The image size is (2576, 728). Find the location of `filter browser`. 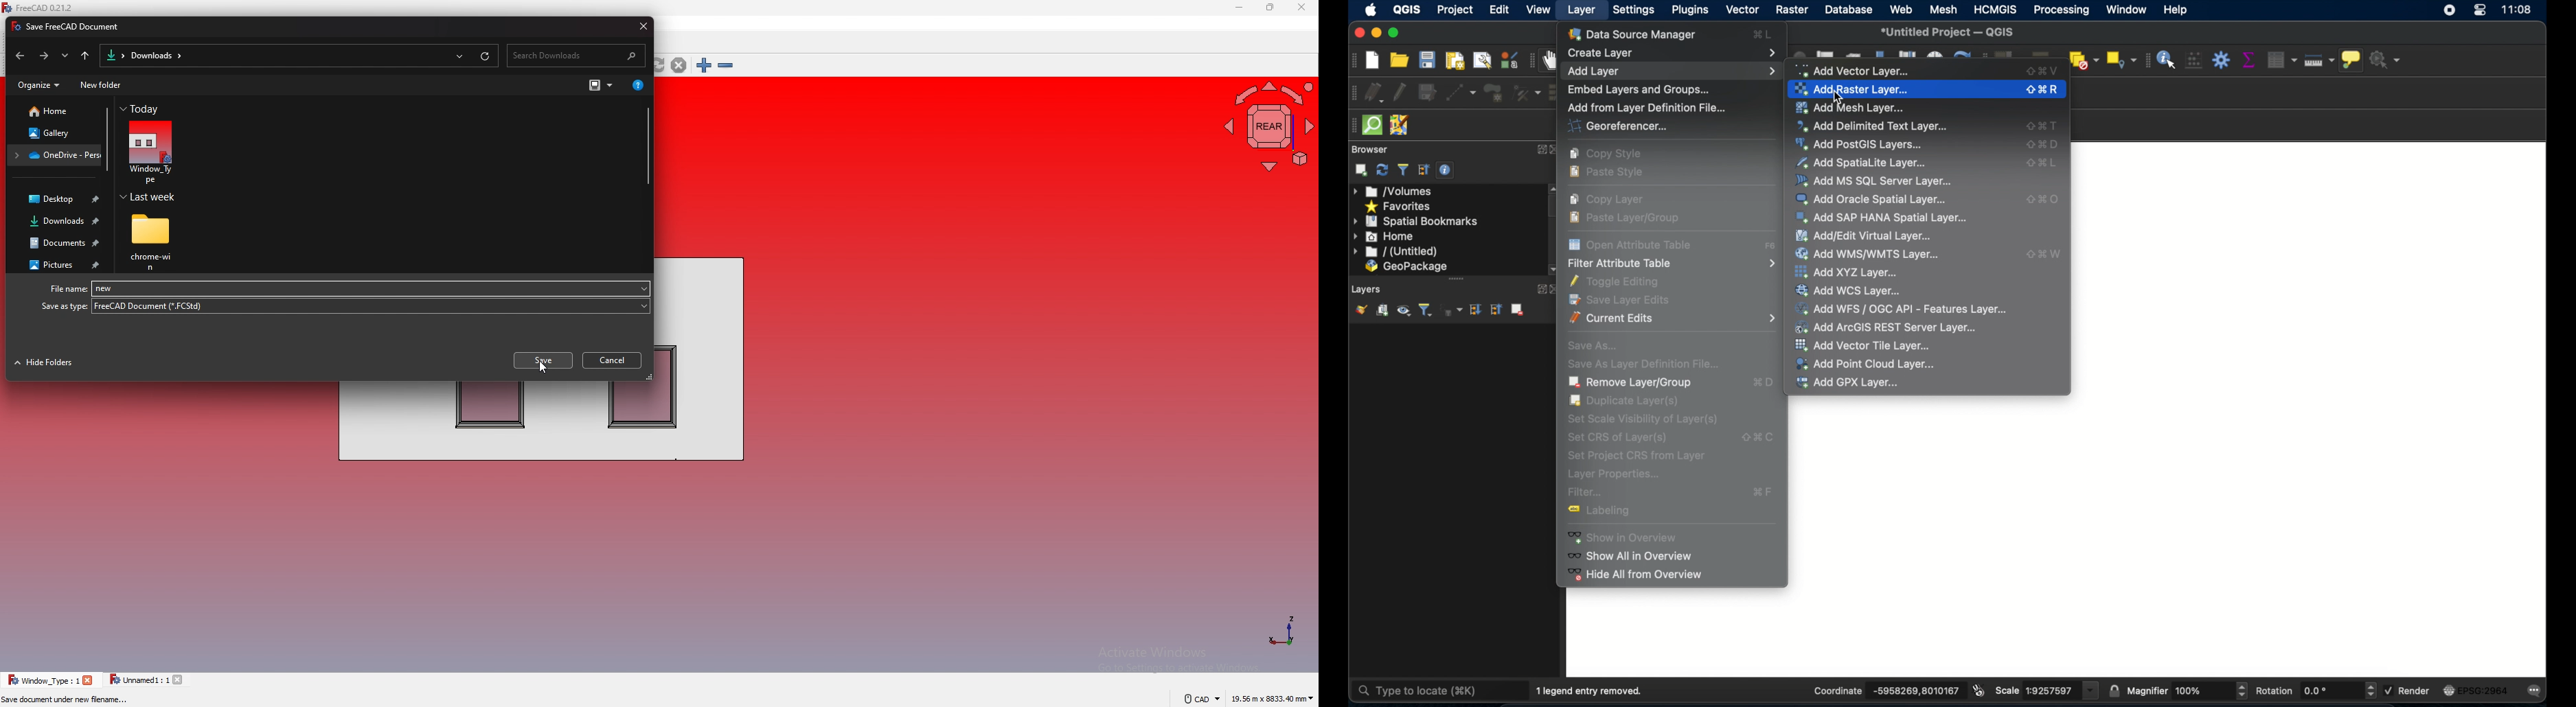

filter browser is located at coordinates (1403, 169).